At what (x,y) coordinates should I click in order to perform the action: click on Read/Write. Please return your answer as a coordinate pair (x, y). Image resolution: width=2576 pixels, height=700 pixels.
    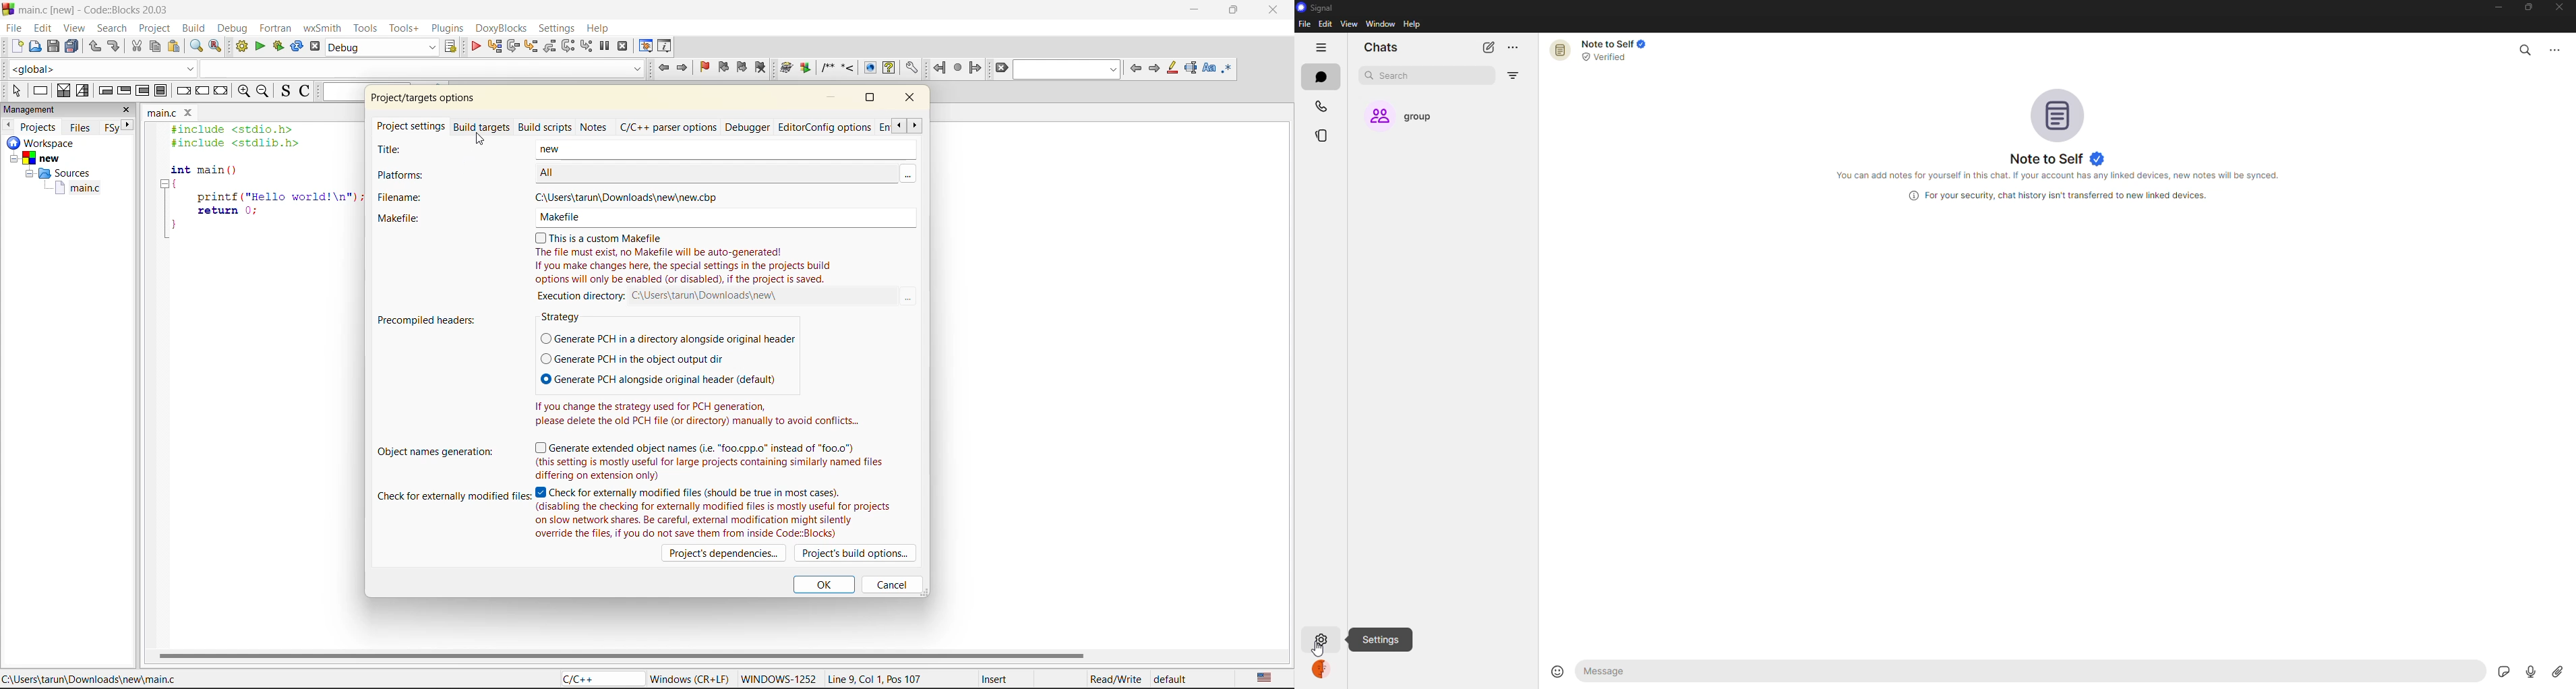
    Looking at the image, I should click on (1114, 678).